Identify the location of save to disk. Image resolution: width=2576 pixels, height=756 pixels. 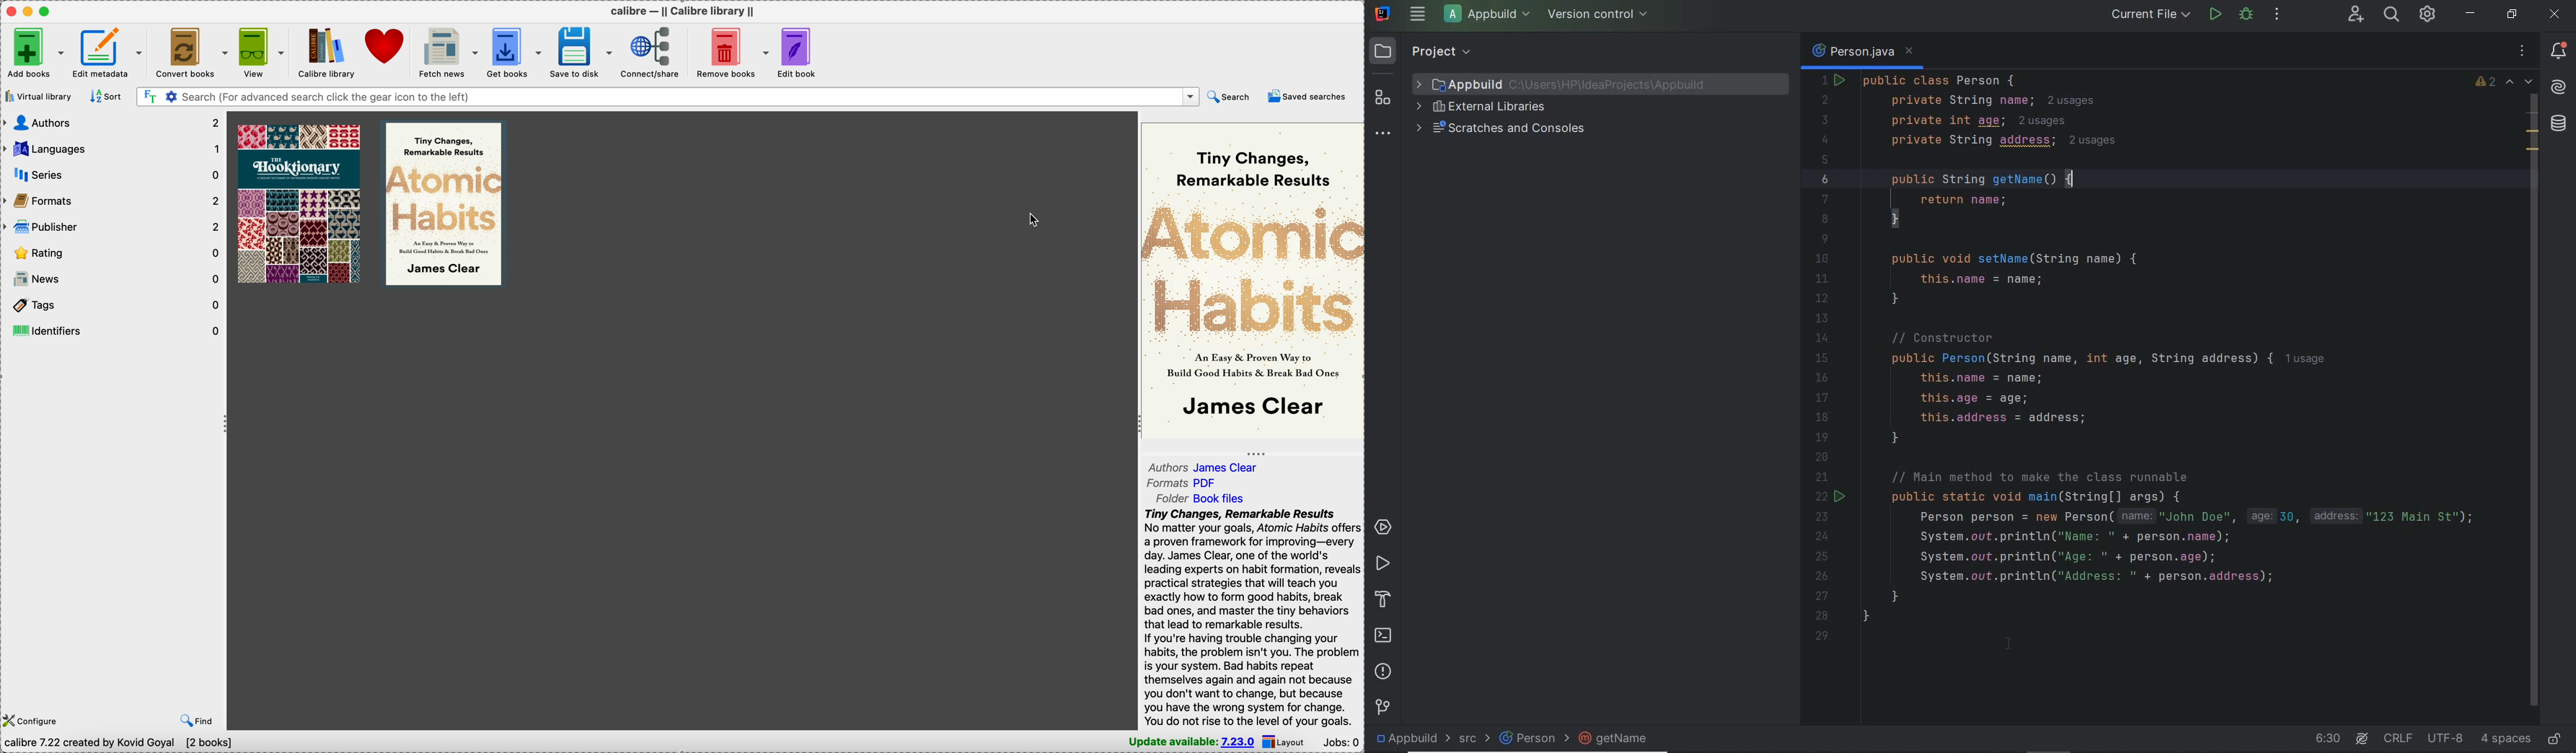
(583, 52).